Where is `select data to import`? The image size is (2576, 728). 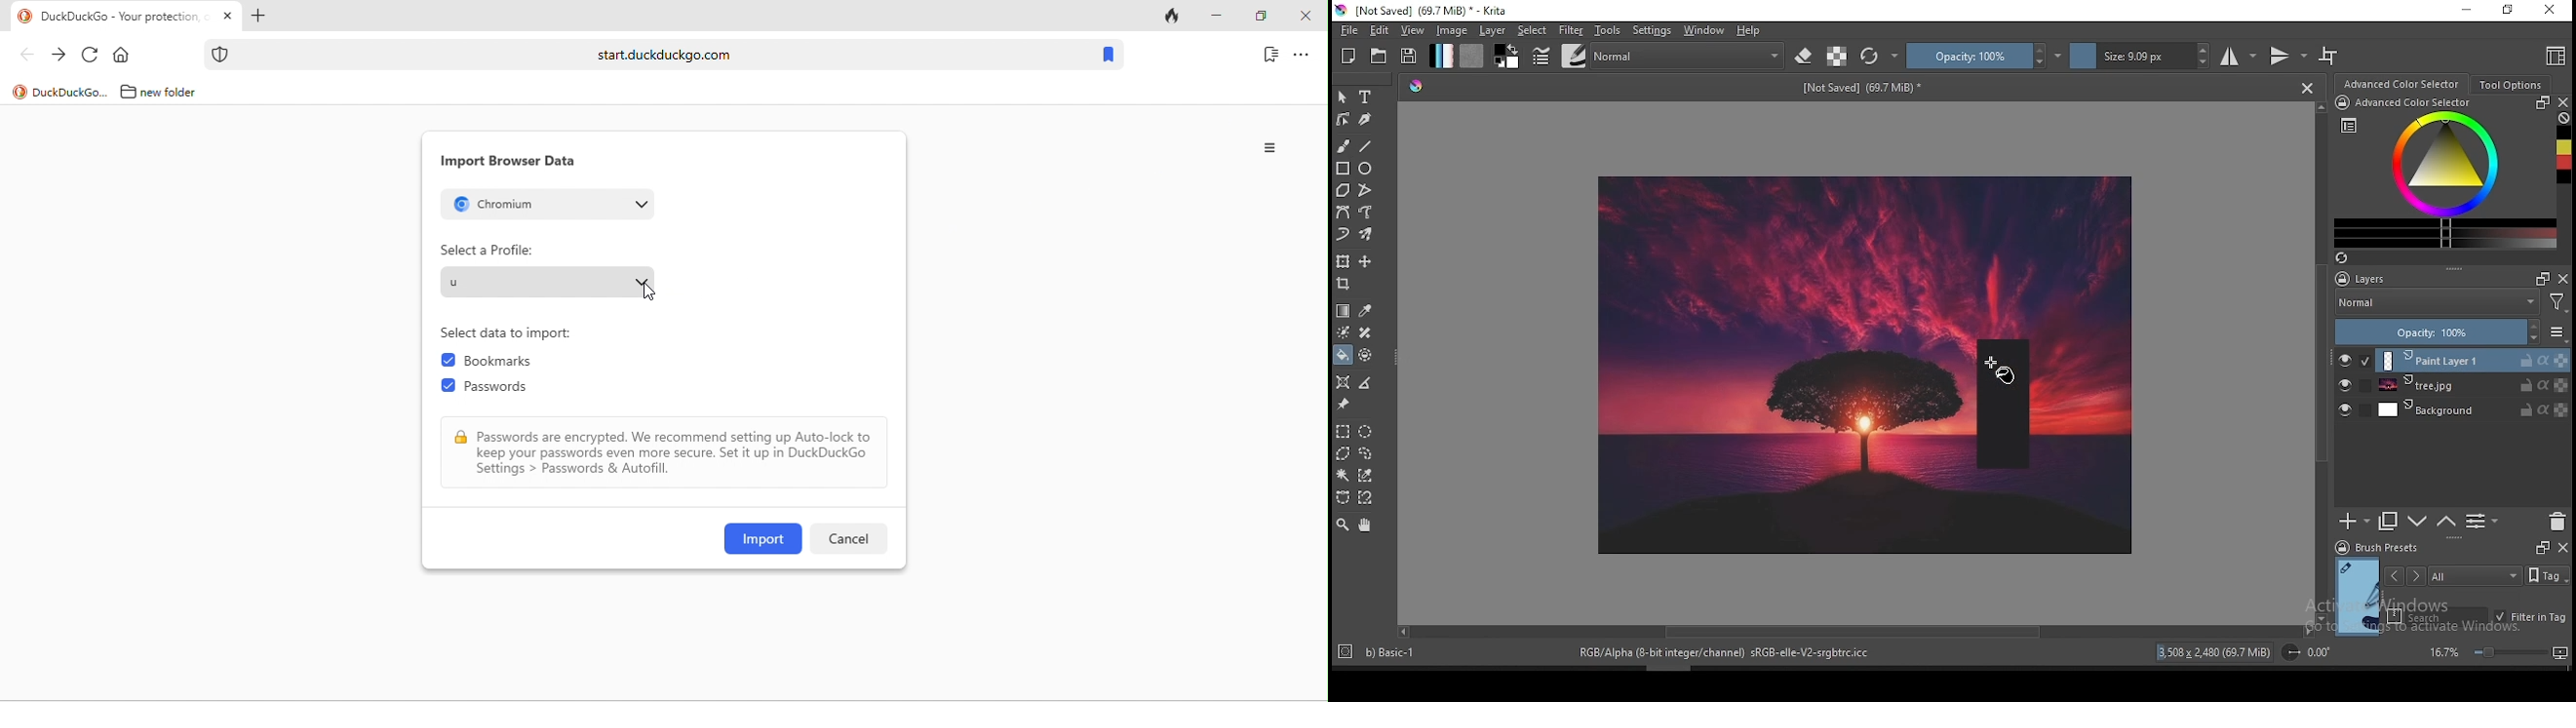
select data to import is located at coordinates (513, 333).